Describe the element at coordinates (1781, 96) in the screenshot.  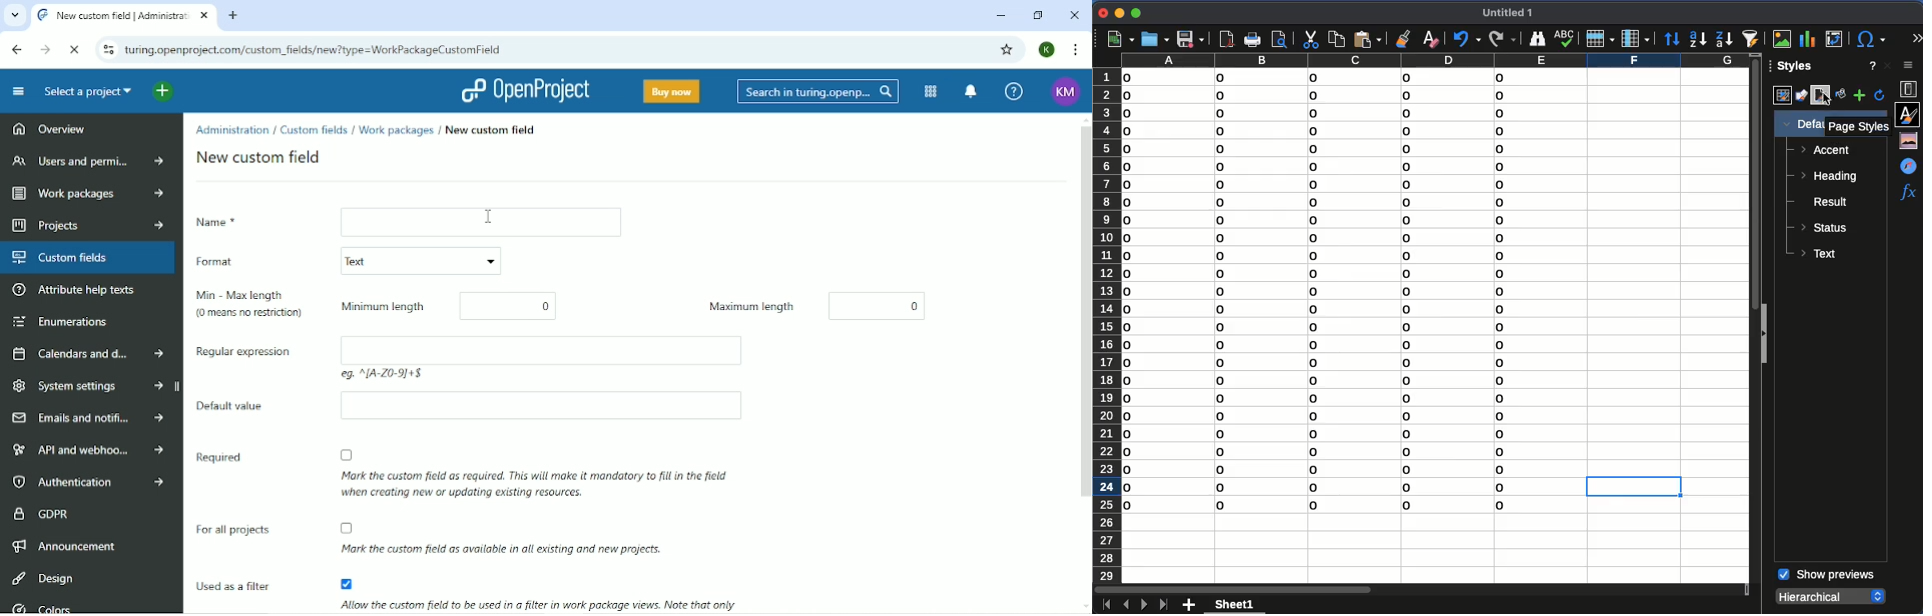
I see `cell styles` at that location.